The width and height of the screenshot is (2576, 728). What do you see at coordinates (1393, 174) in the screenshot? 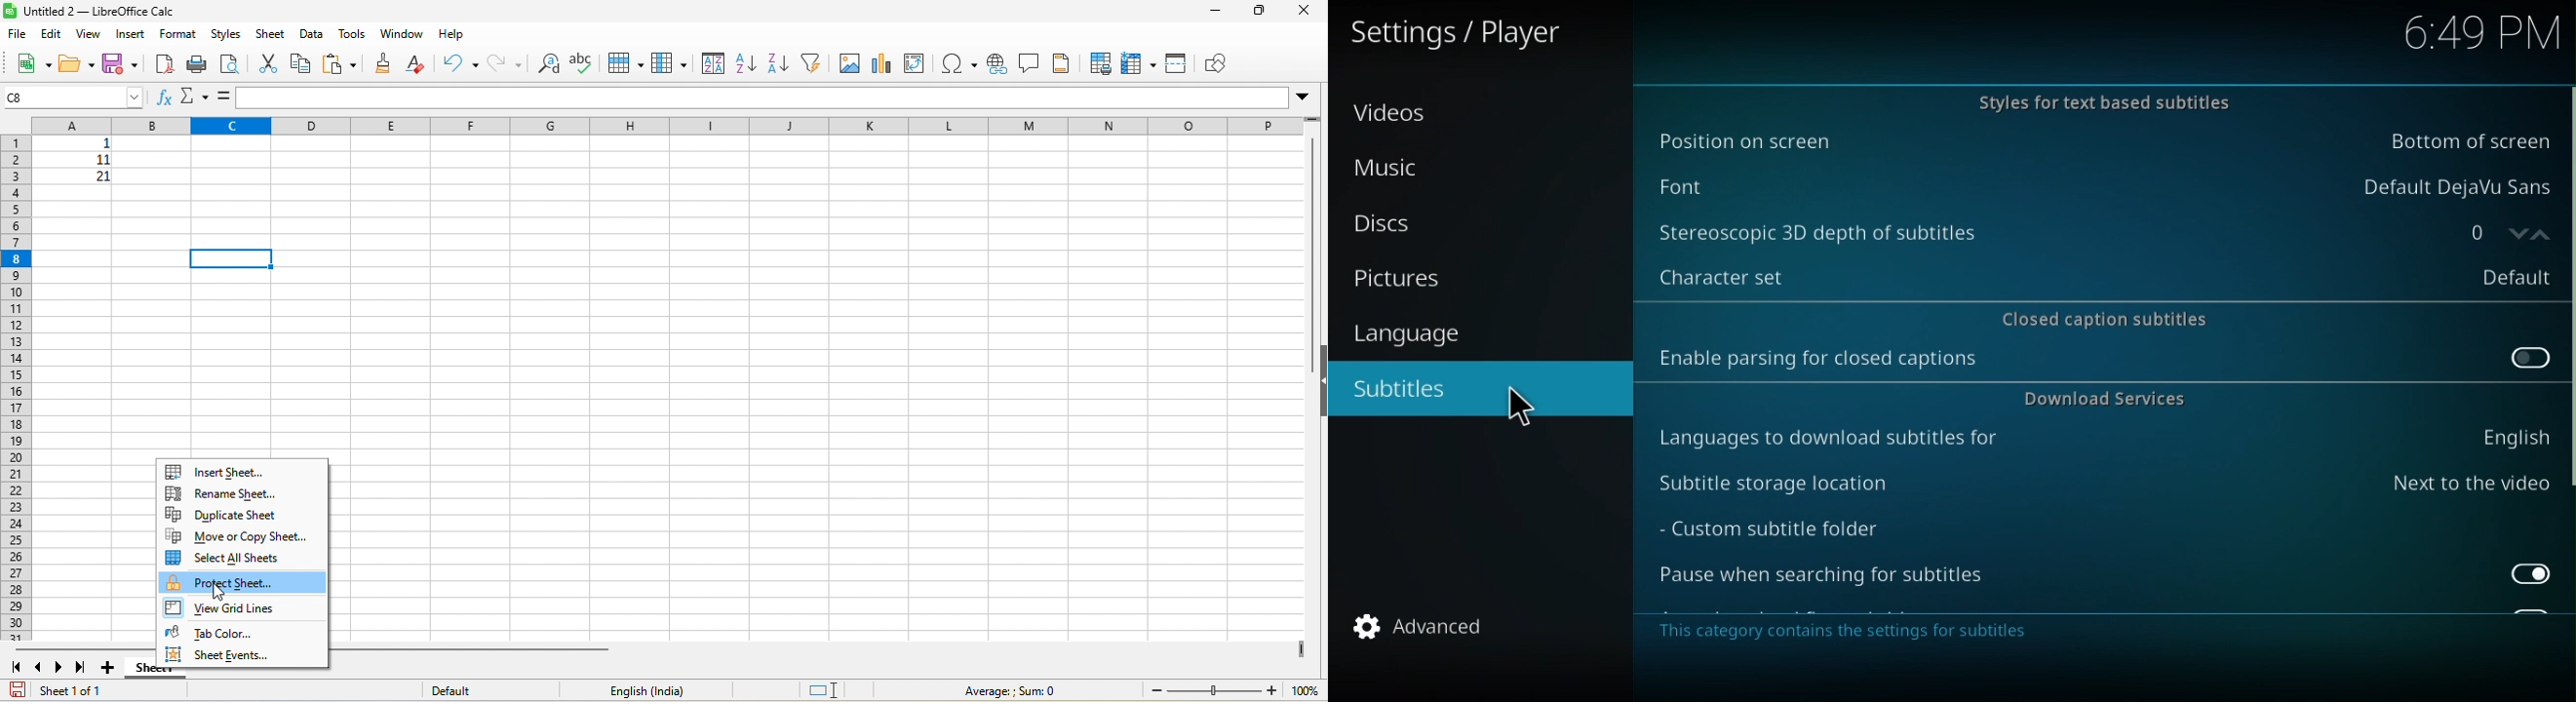
I see `Music` at bounding box center [1393, 174].